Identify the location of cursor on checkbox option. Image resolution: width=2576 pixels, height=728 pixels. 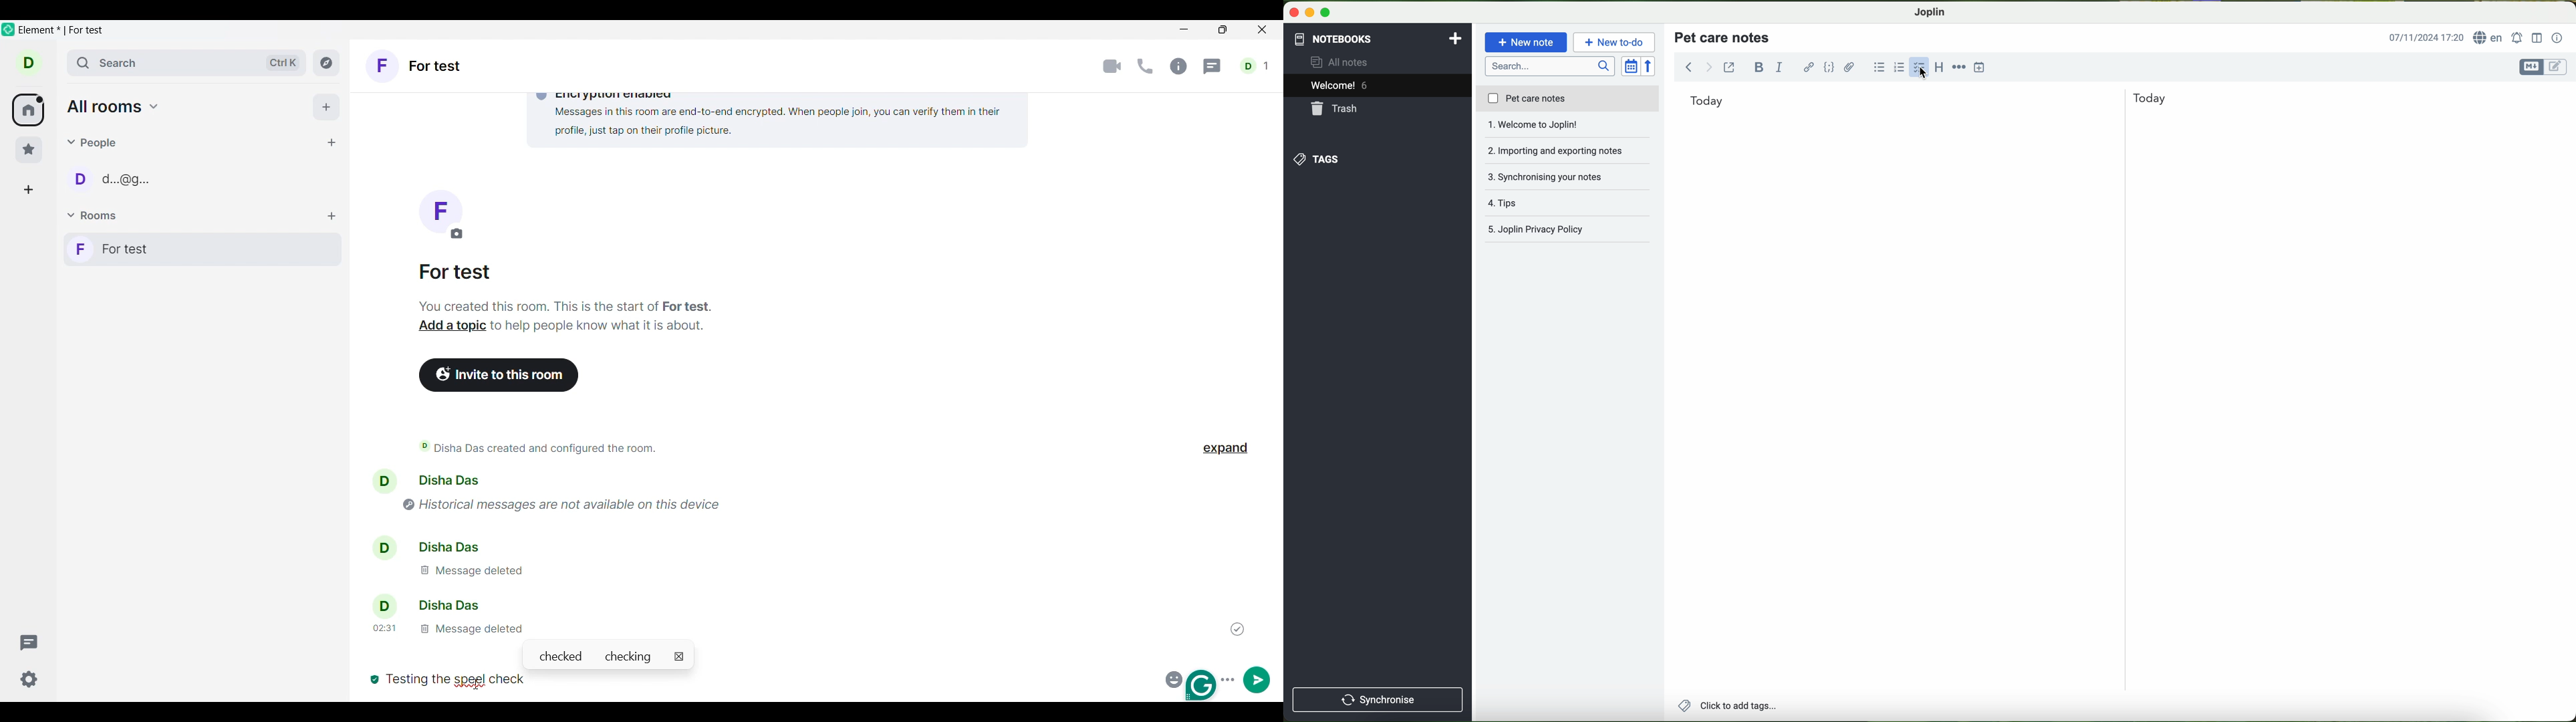
(1921, 68).